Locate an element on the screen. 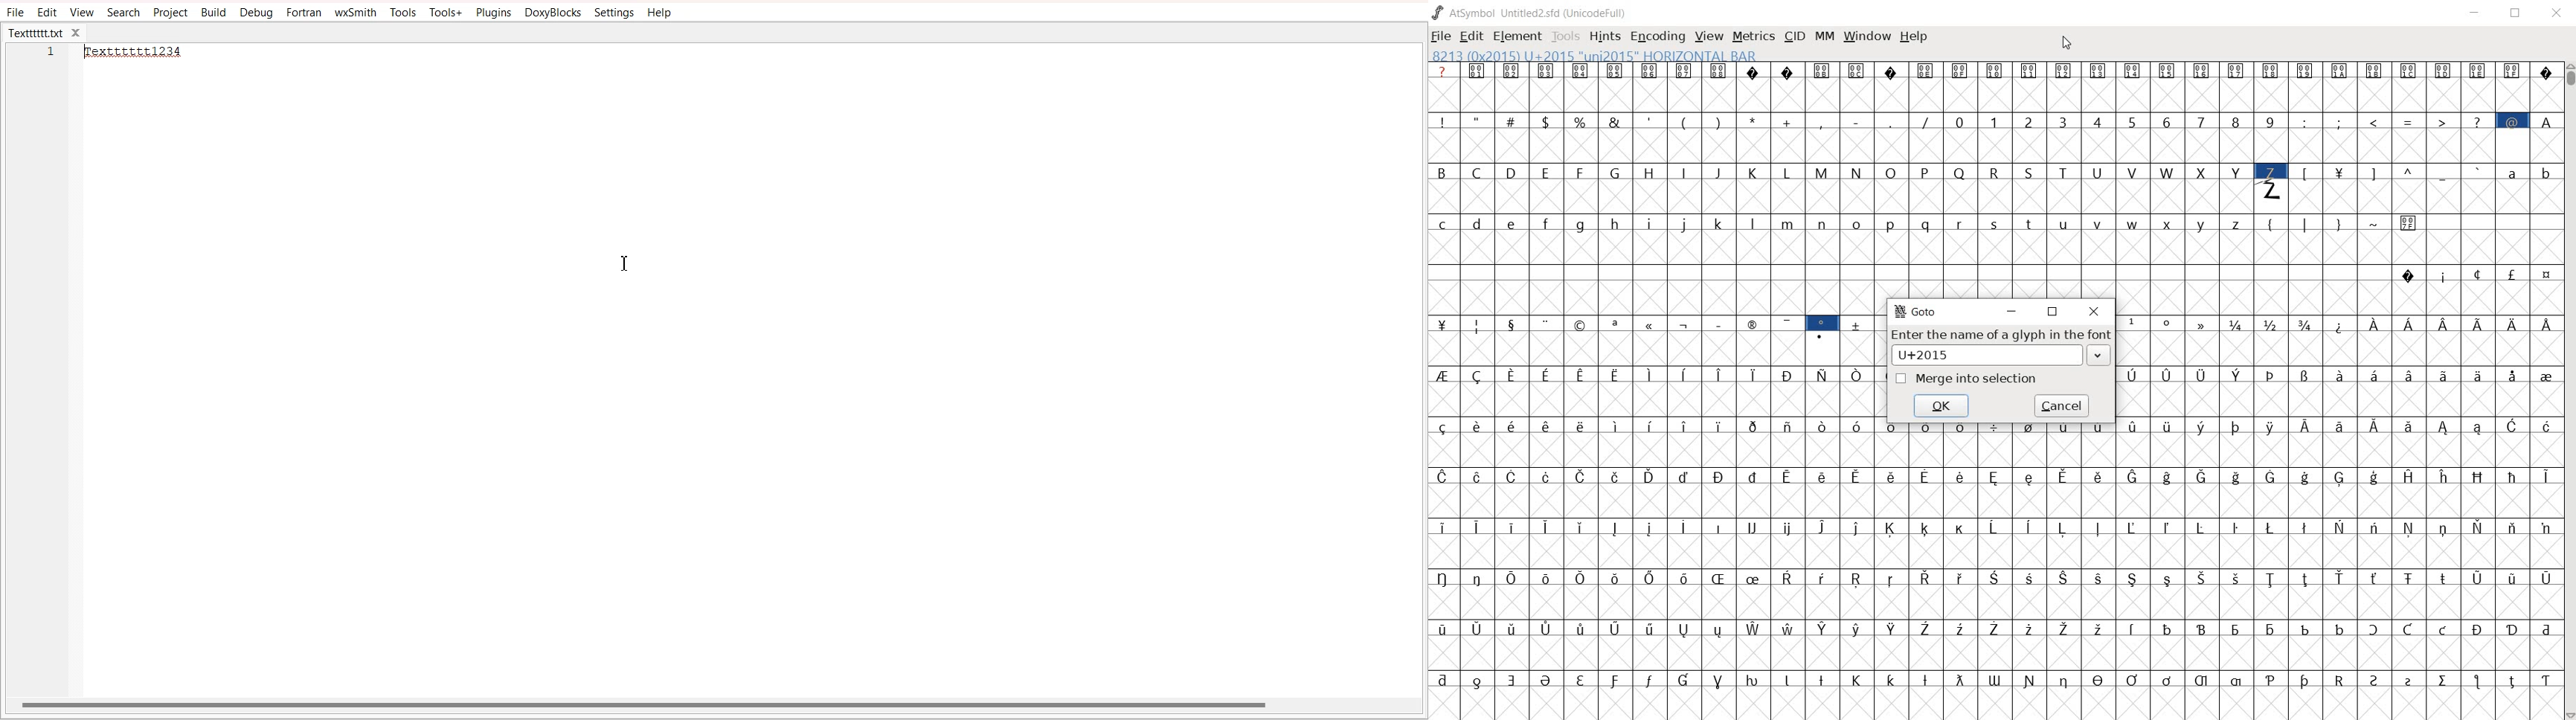  View is located at coordinates (83, 12).